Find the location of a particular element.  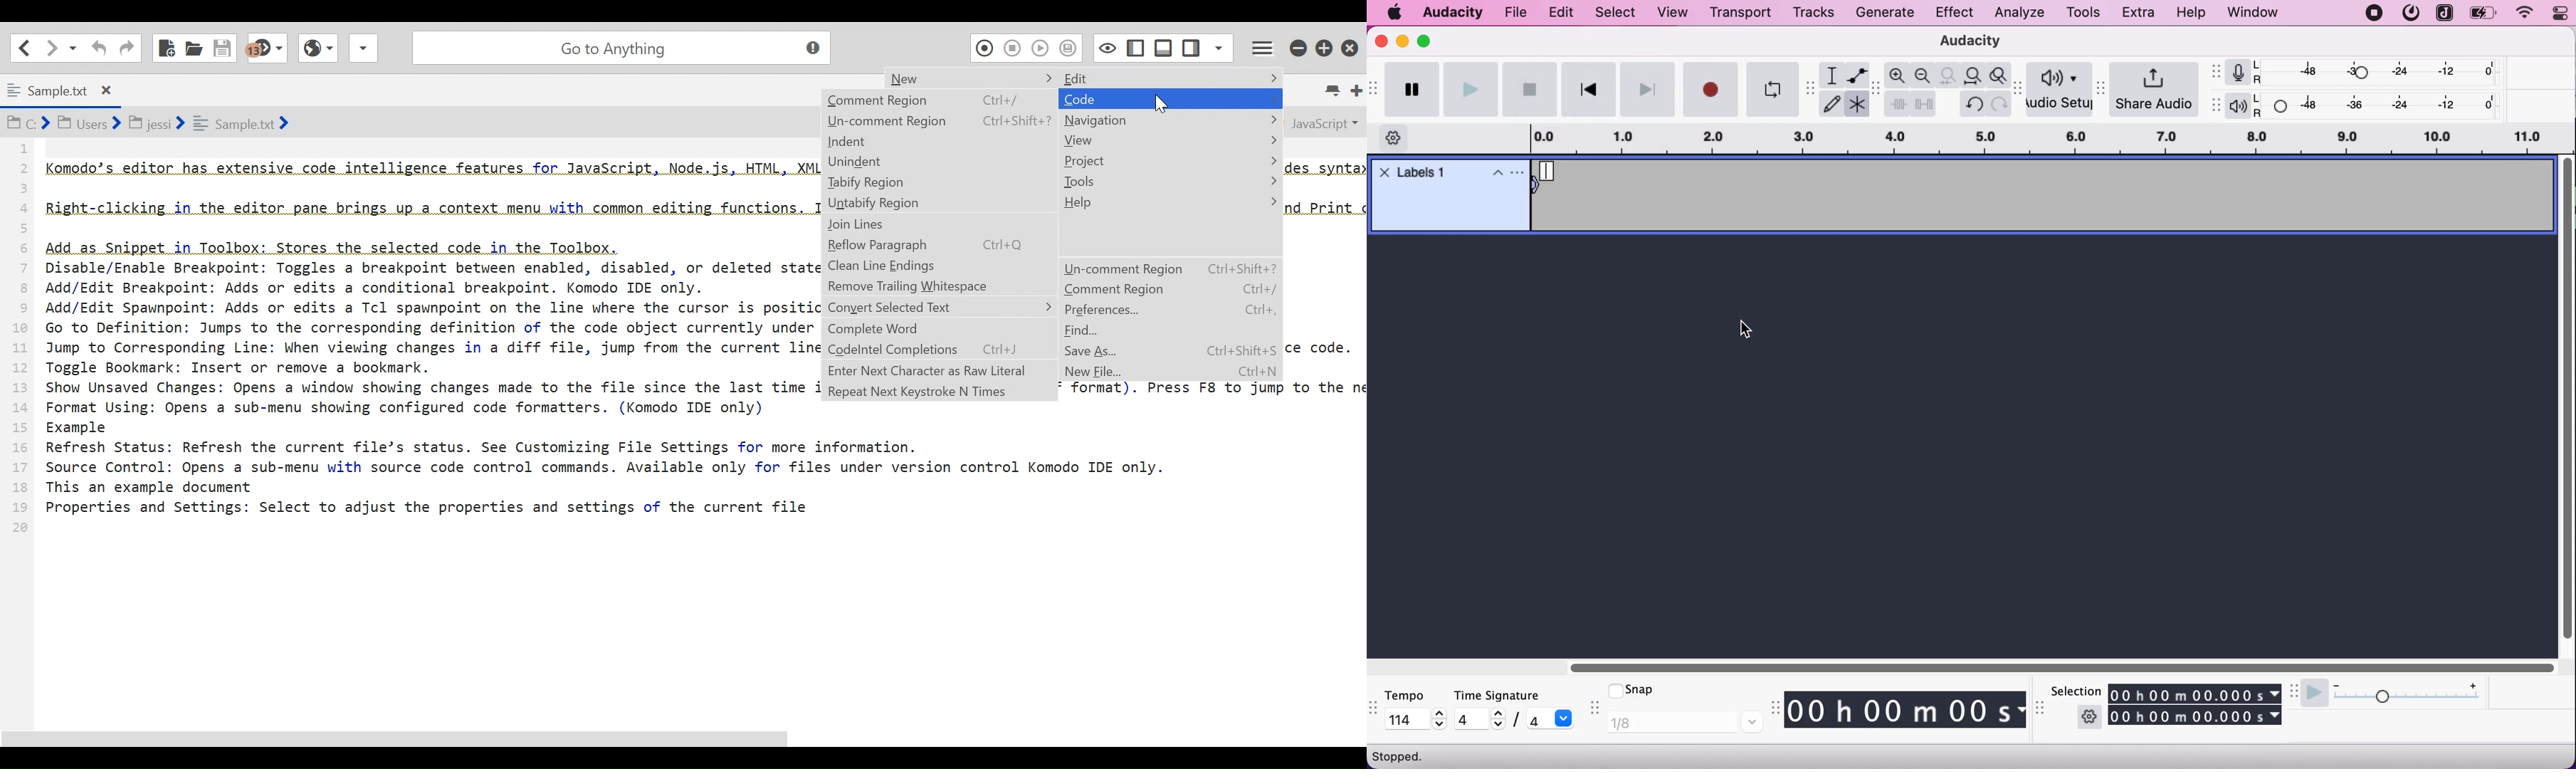

4 is located at coordinates (1537, 719).